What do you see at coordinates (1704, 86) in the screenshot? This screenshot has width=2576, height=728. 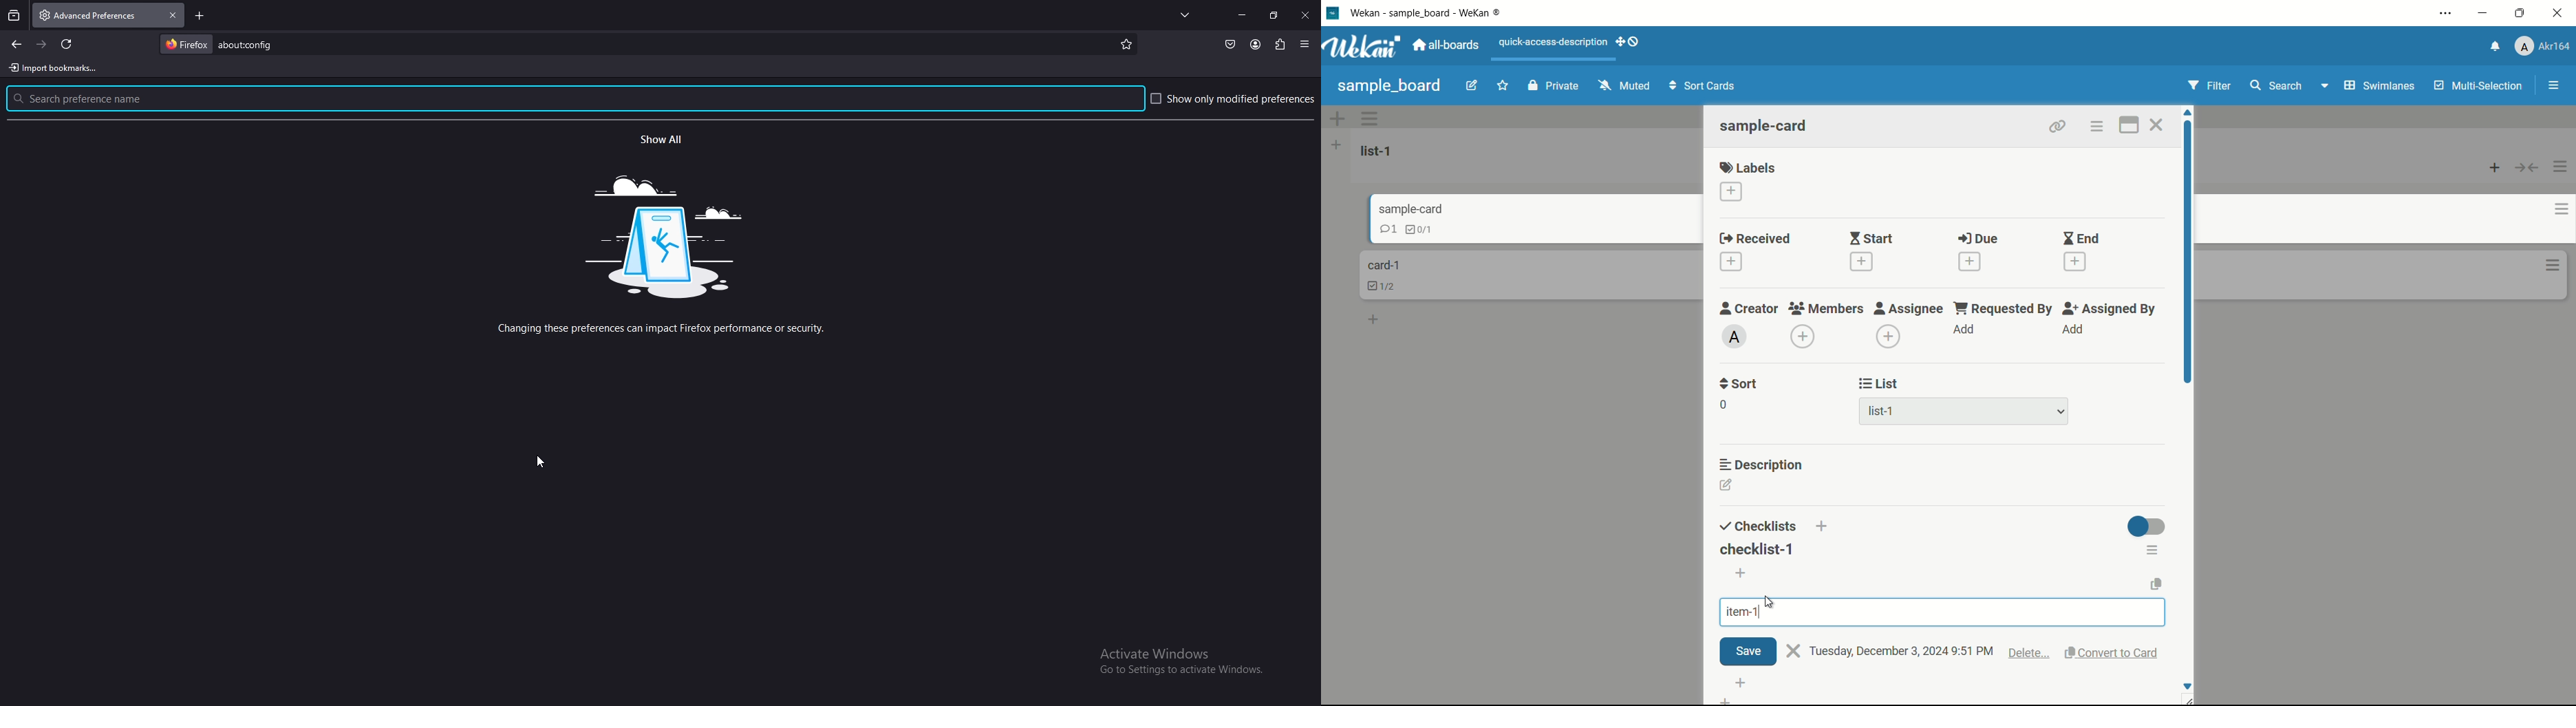 I see `sort cards` at bounding box center [1704, 86].